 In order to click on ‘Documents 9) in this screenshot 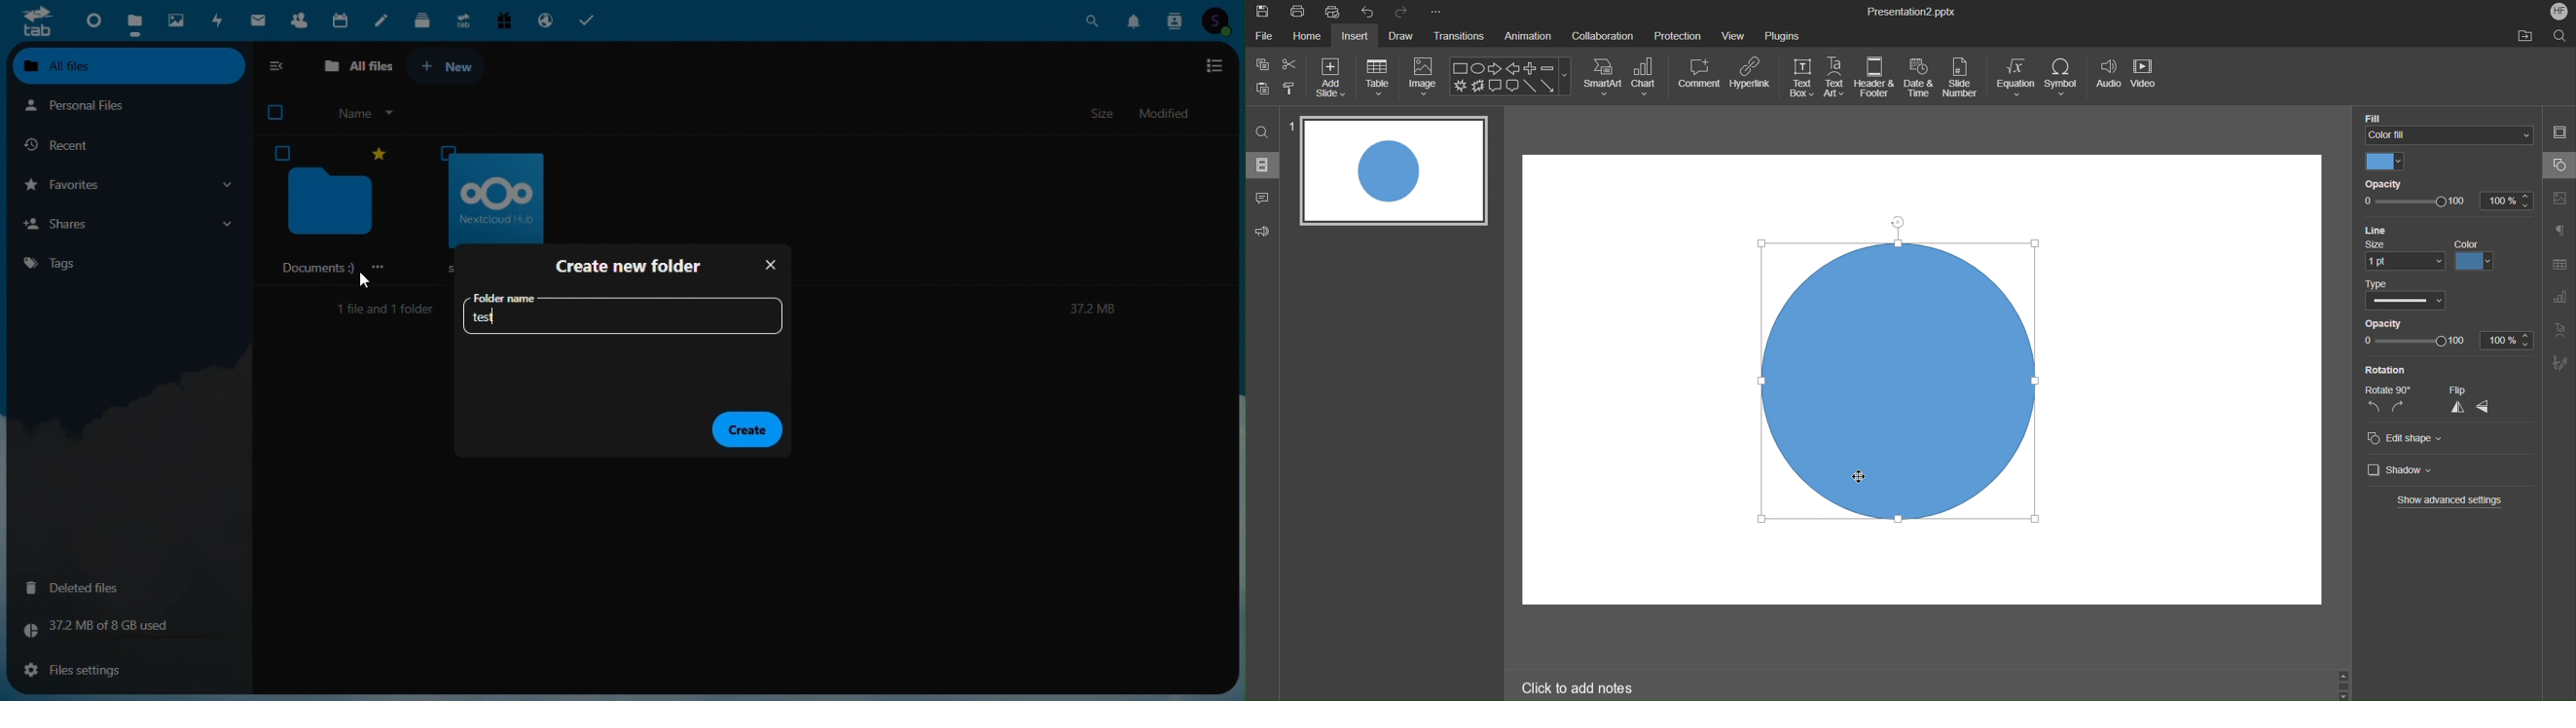, I will do `click(336, 211)`.